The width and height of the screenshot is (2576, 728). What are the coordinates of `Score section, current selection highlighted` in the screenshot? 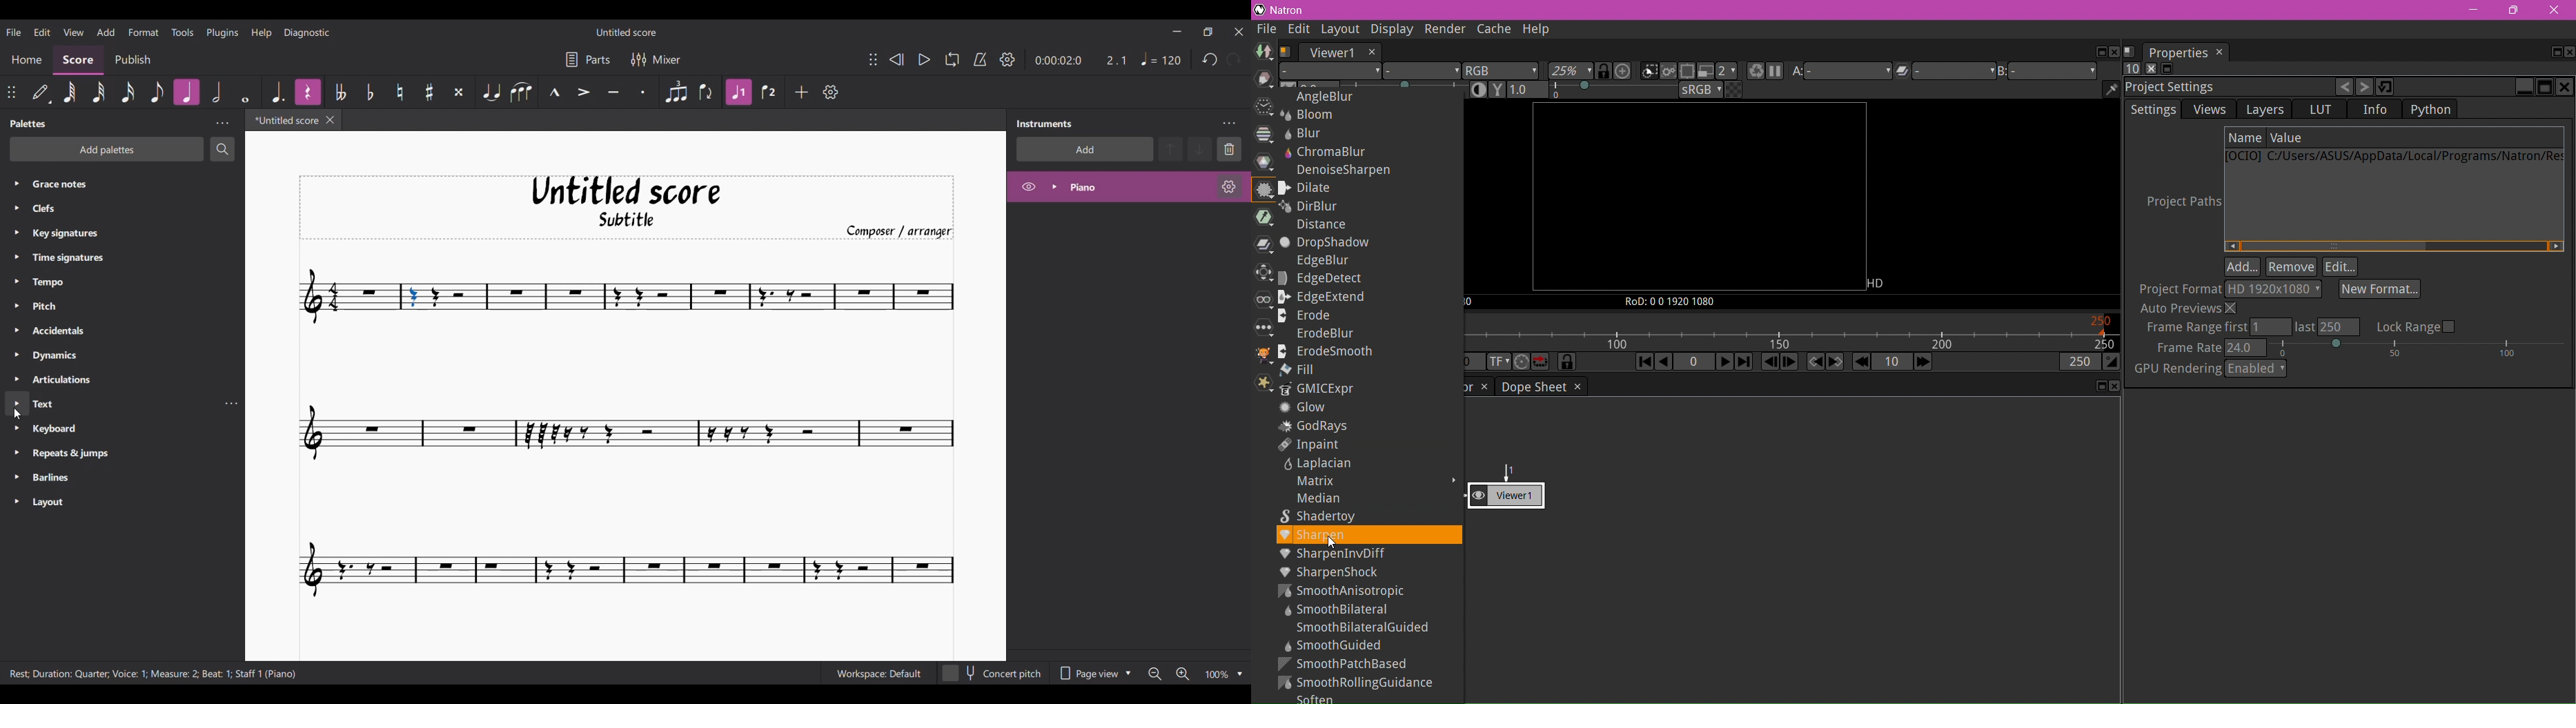 It's located at (78, 60).